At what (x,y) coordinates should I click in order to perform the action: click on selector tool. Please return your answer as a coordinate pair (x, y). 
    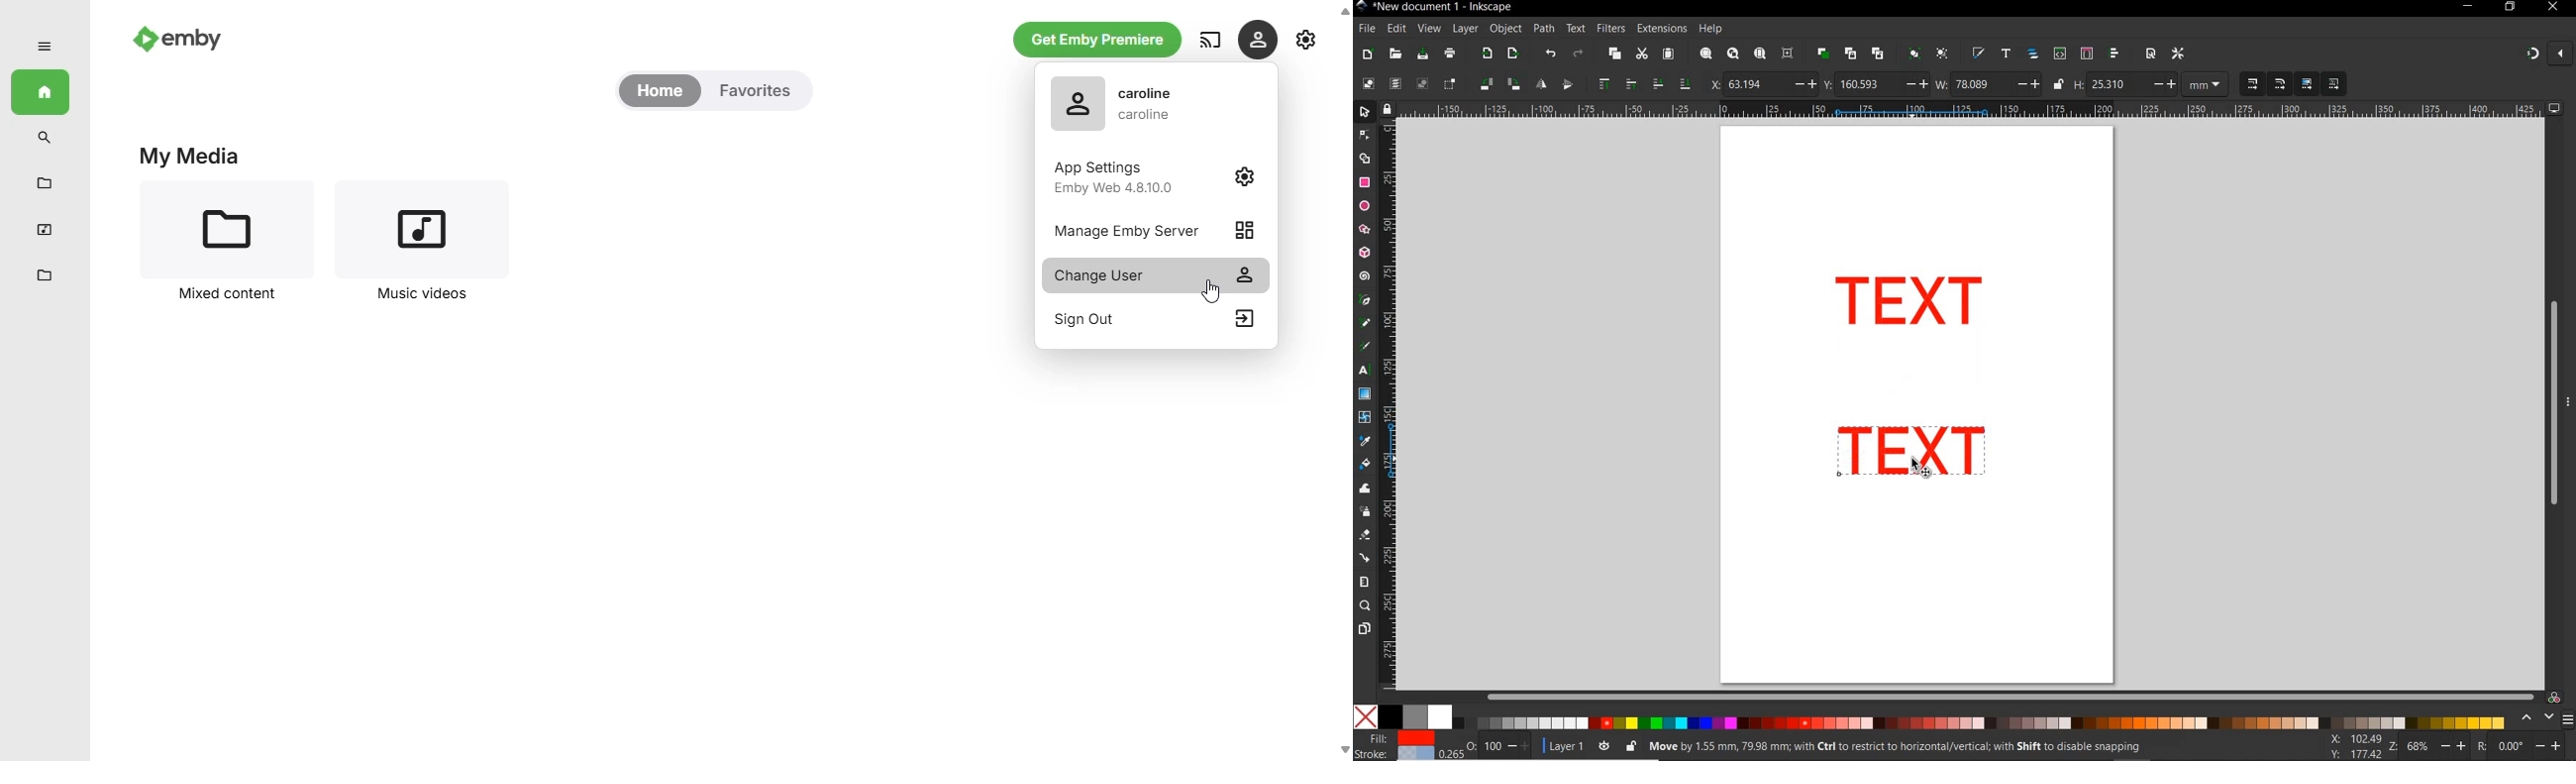
    Looking at the image, I should click on (1366, 114).